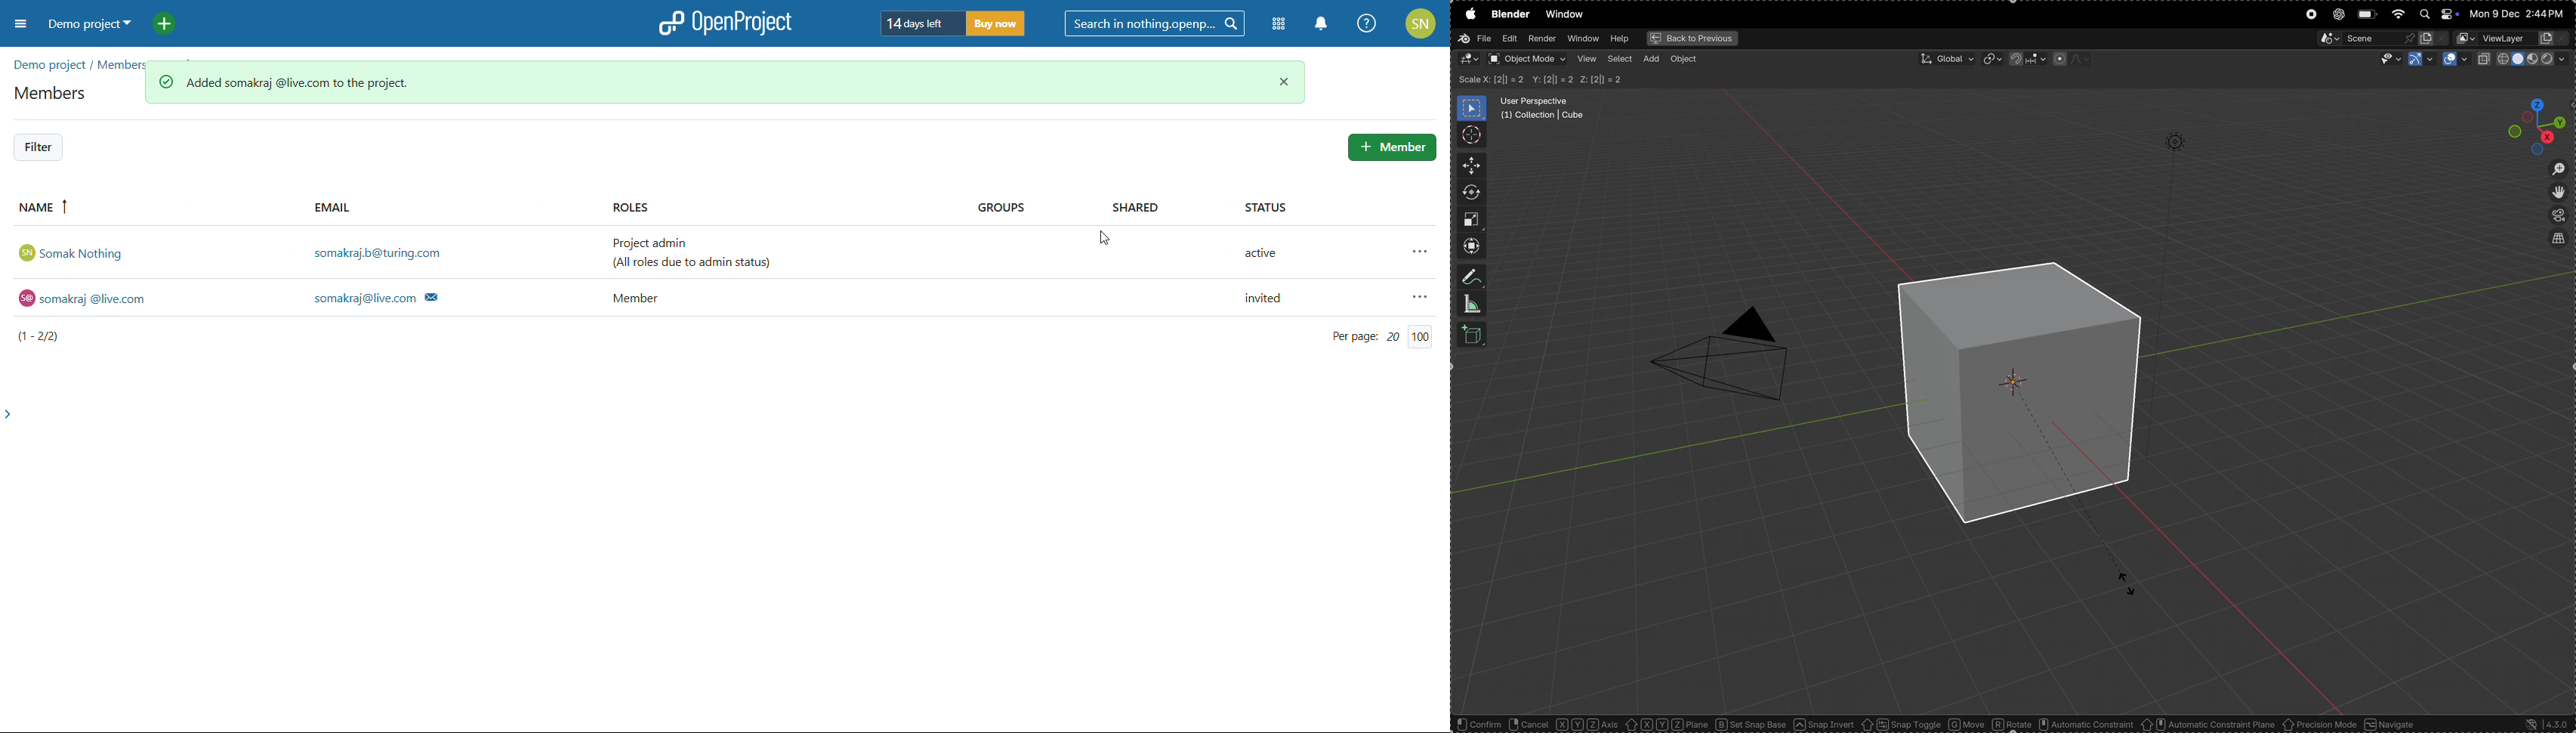 The height and width of the screenshot is (756, 2576). What do you see at coordinates (1529, 726) in the screenshot?
I see `rotate view` at bounding box center [1529, 726].